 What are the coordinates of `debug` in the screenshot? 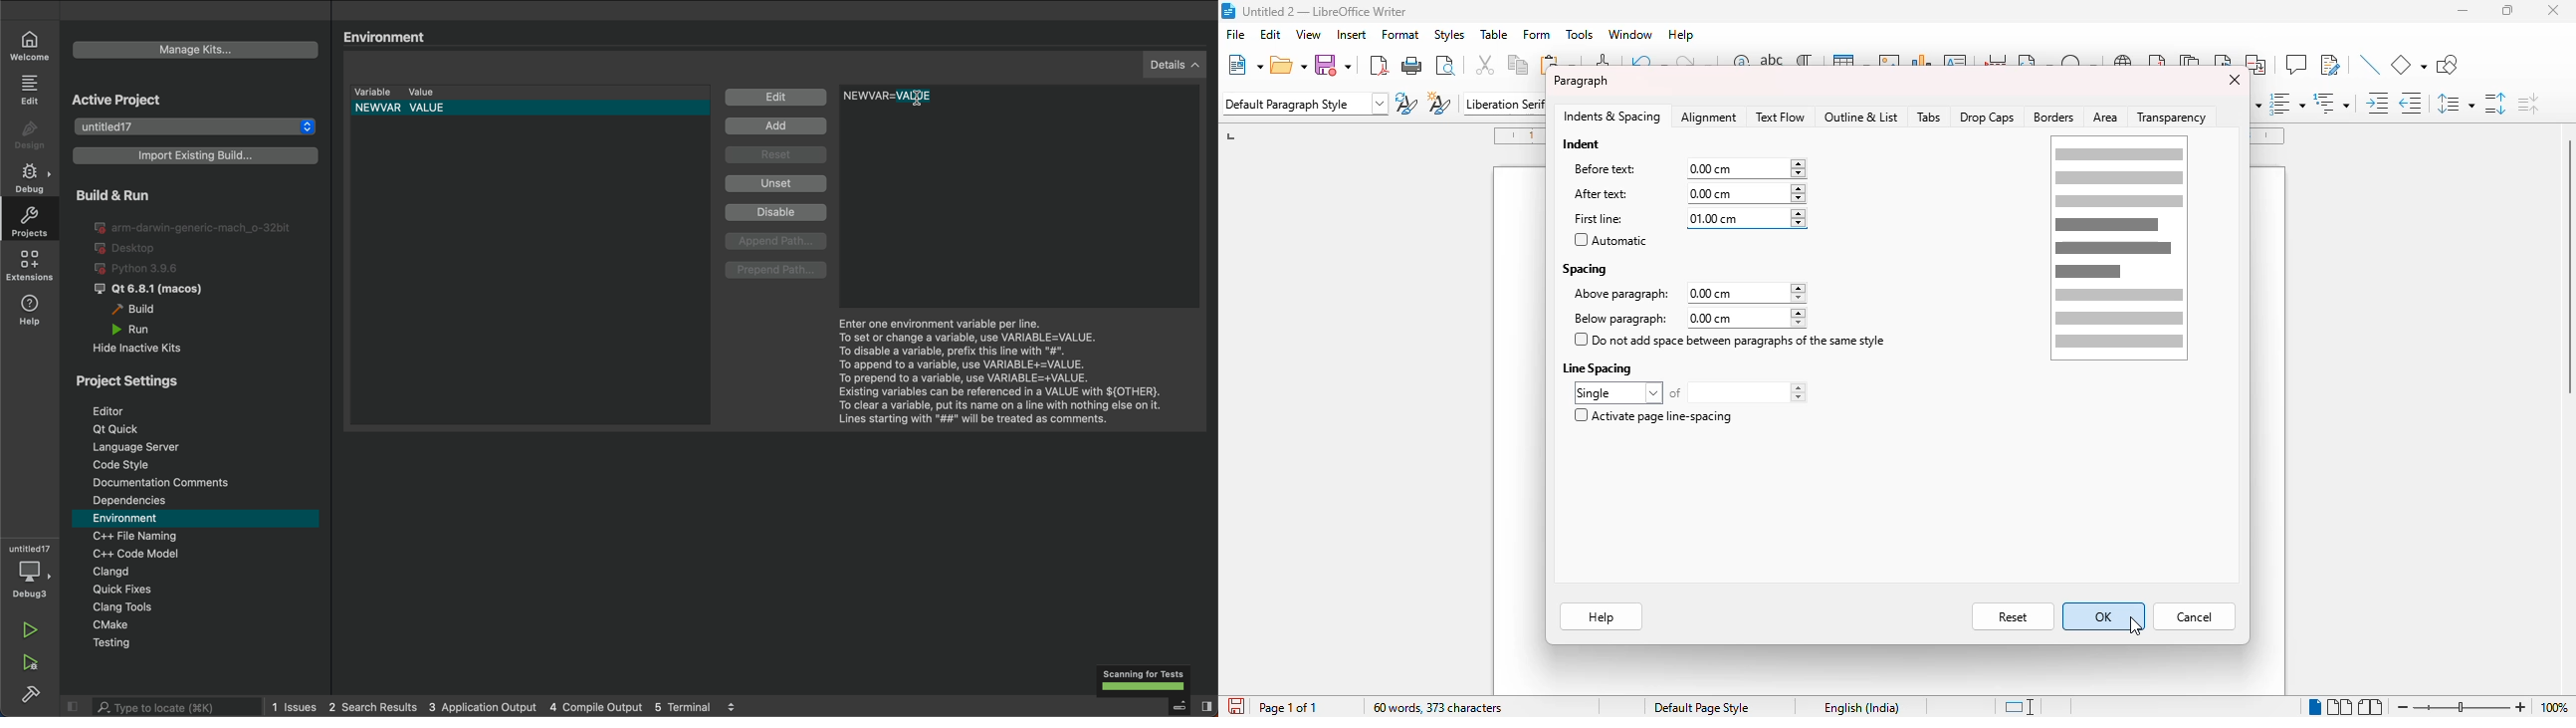 It's located at (33, 571).